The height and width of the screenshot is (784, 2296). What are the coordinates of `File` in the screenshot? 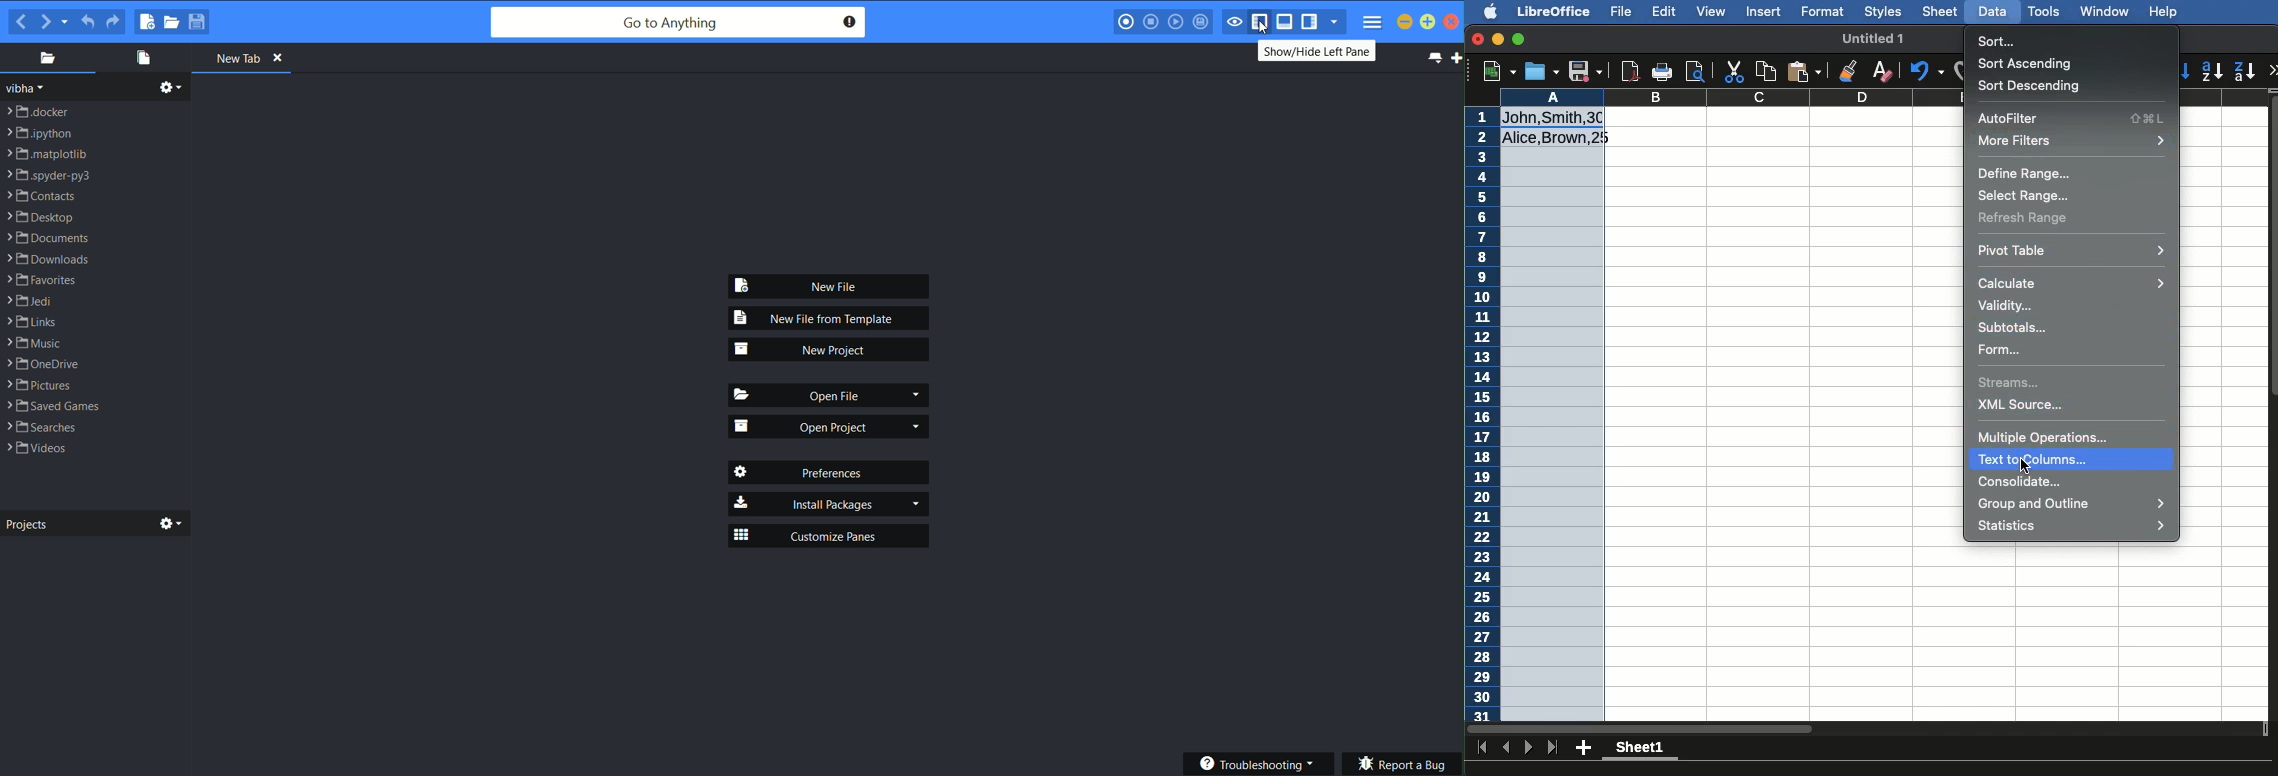 It's located at (1622, 12).